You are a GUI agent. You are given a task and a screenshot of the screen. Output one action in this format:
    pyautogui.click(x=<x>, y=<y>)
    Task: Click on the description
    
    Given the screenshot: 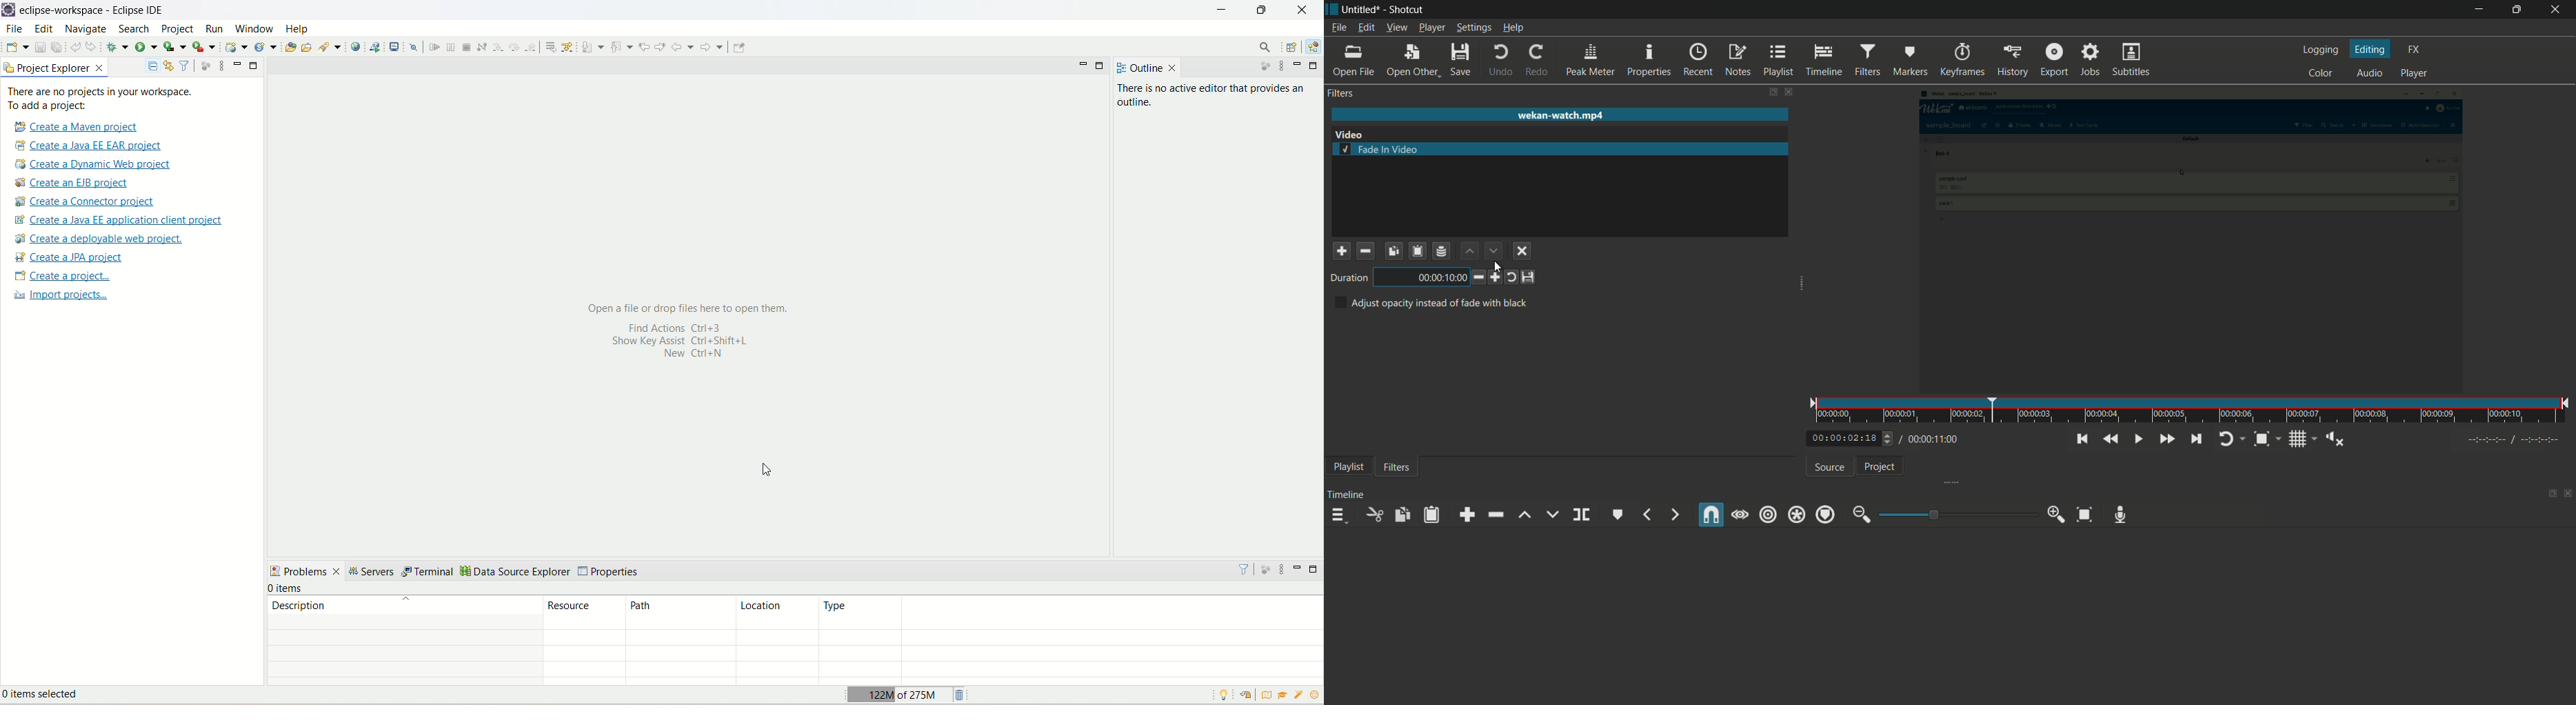 What is the action you would take?
    pyautogui.click(x=404, y=605)
    